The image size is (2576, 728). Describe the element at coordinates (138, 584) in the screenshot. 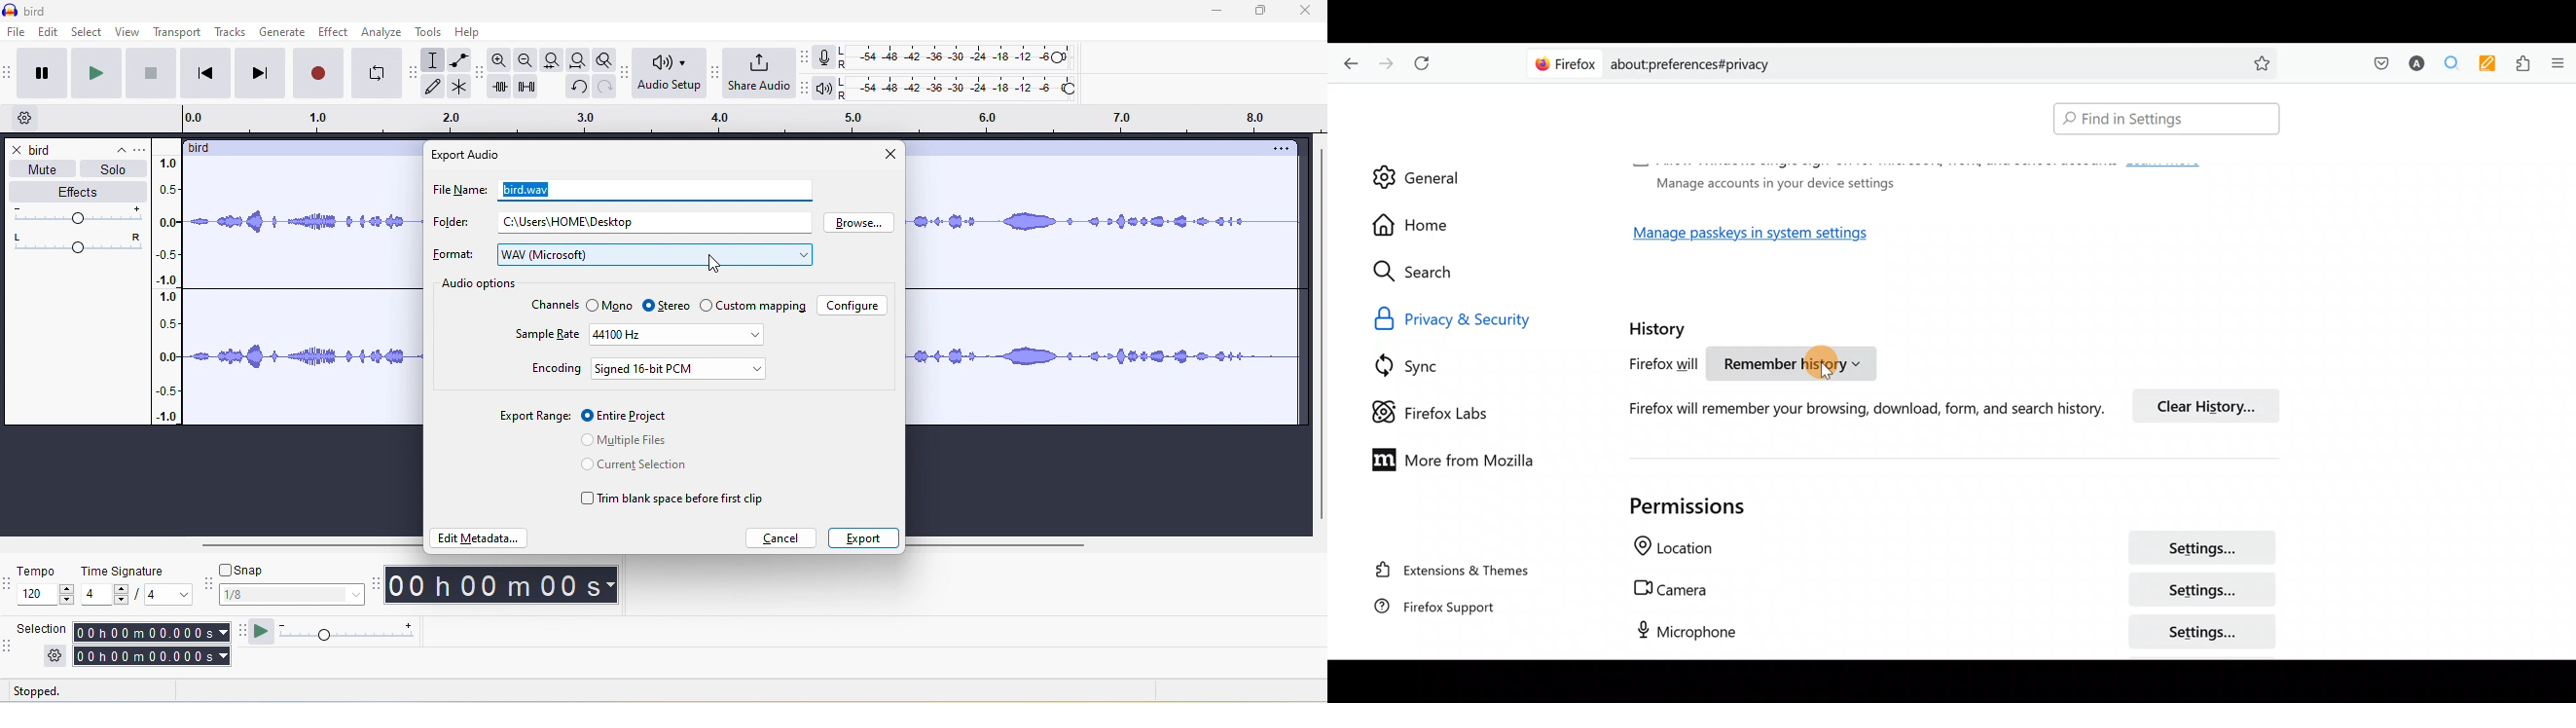

I see `time signature` at that location.